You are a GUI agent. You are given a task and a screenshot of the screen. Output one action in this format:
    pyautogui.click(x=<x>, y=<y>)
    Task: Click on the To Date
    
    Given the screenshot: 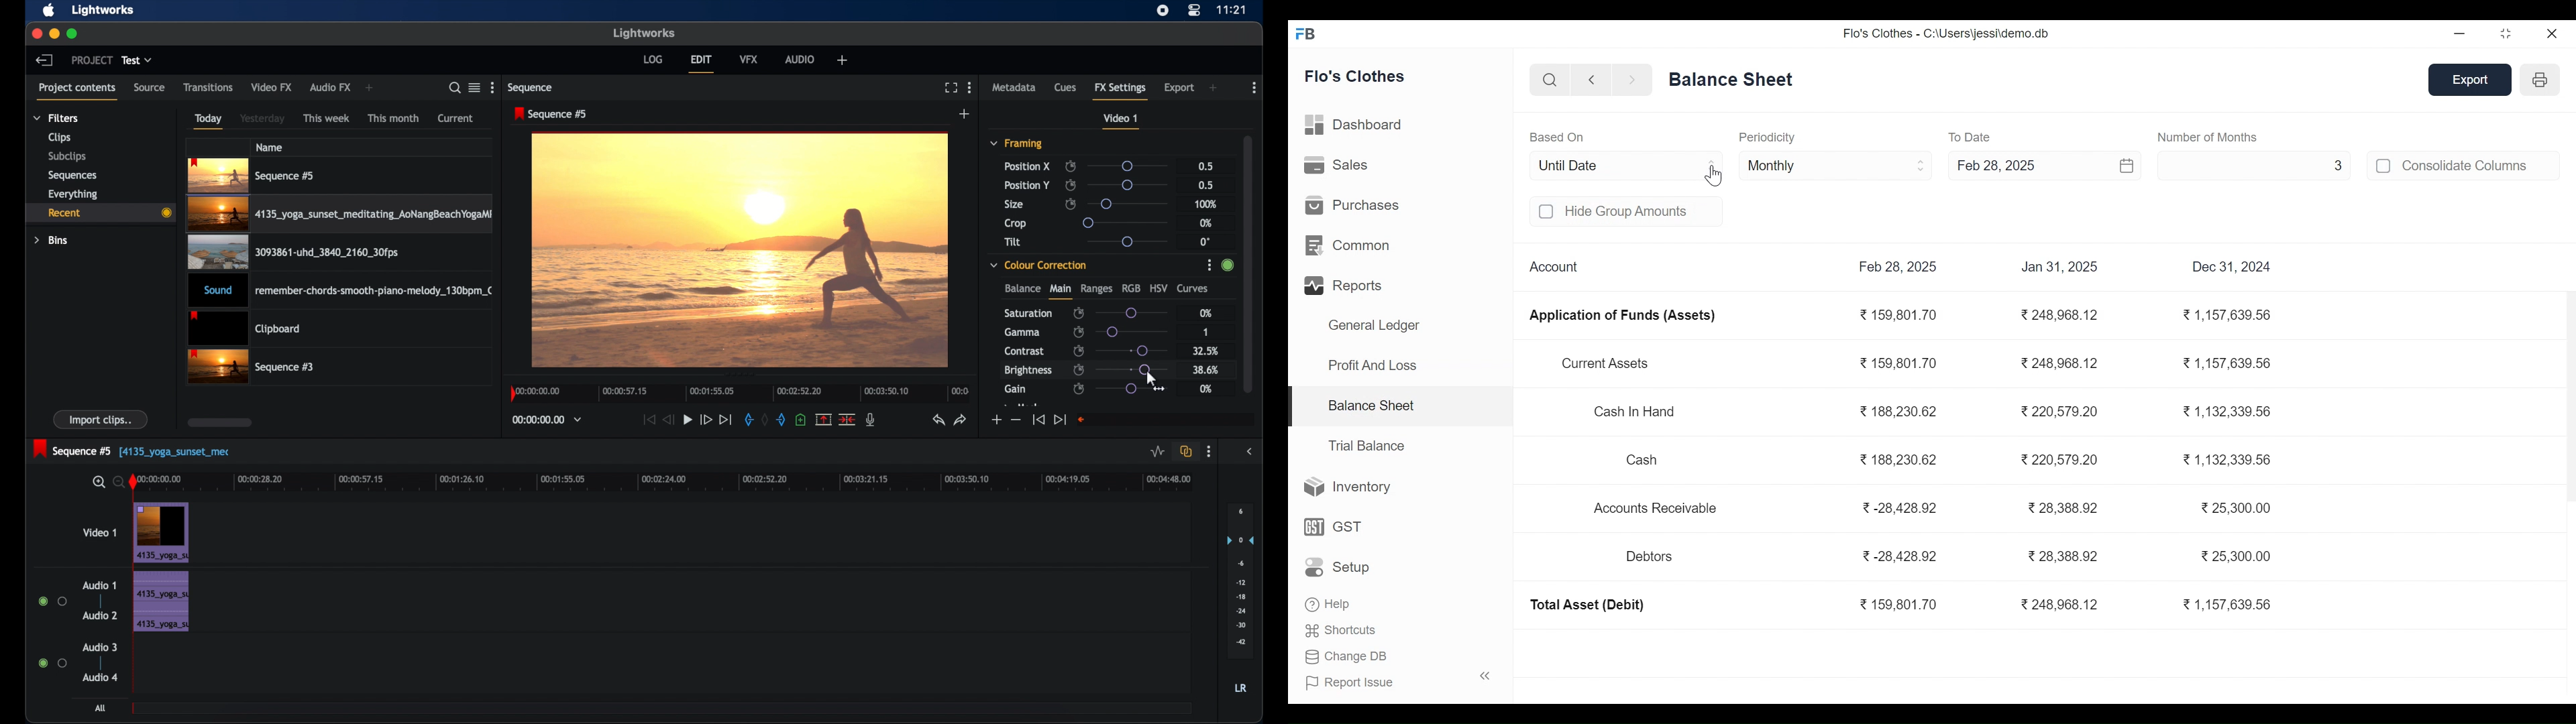 What is the action you would take?
    pyautogui.click(x=1972, y=137)
    